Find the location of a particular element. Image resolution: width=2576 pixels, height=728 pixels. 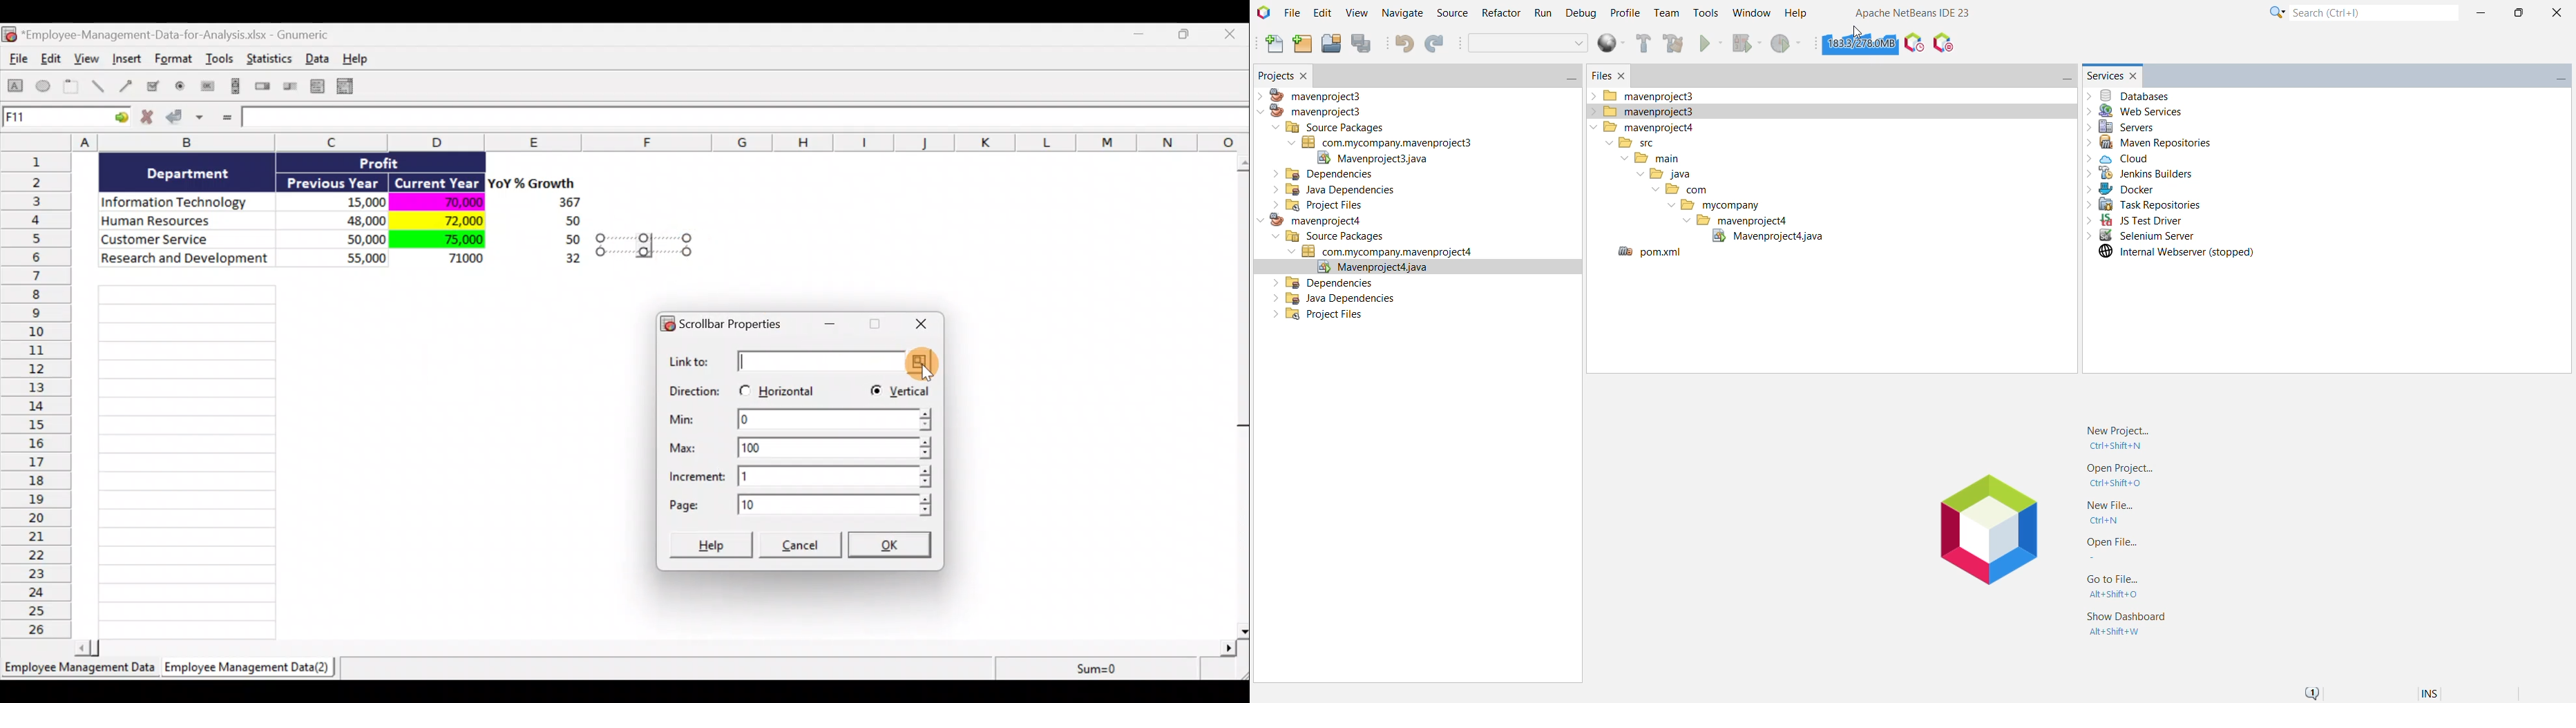

Jave Source Package (com.mycompany.mavenproject4) is located at coordinates (1386, 255).